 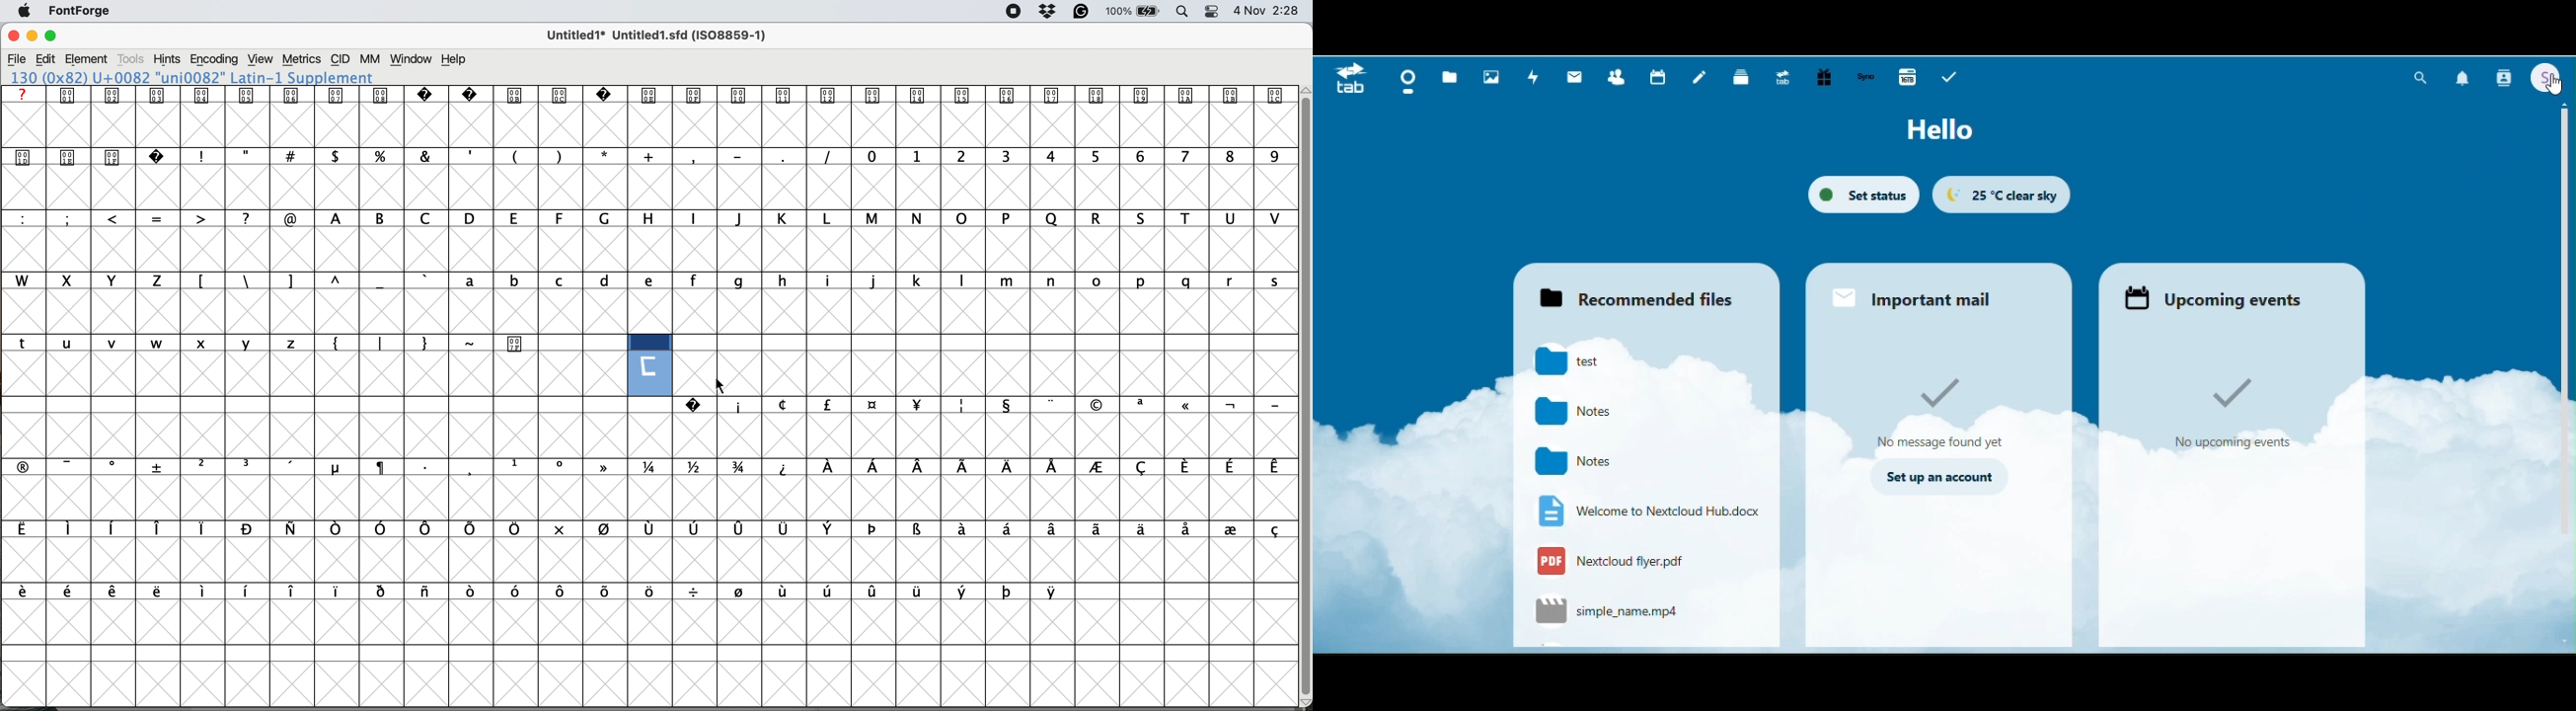 I want to click on cid, so click(x=340, y=59).